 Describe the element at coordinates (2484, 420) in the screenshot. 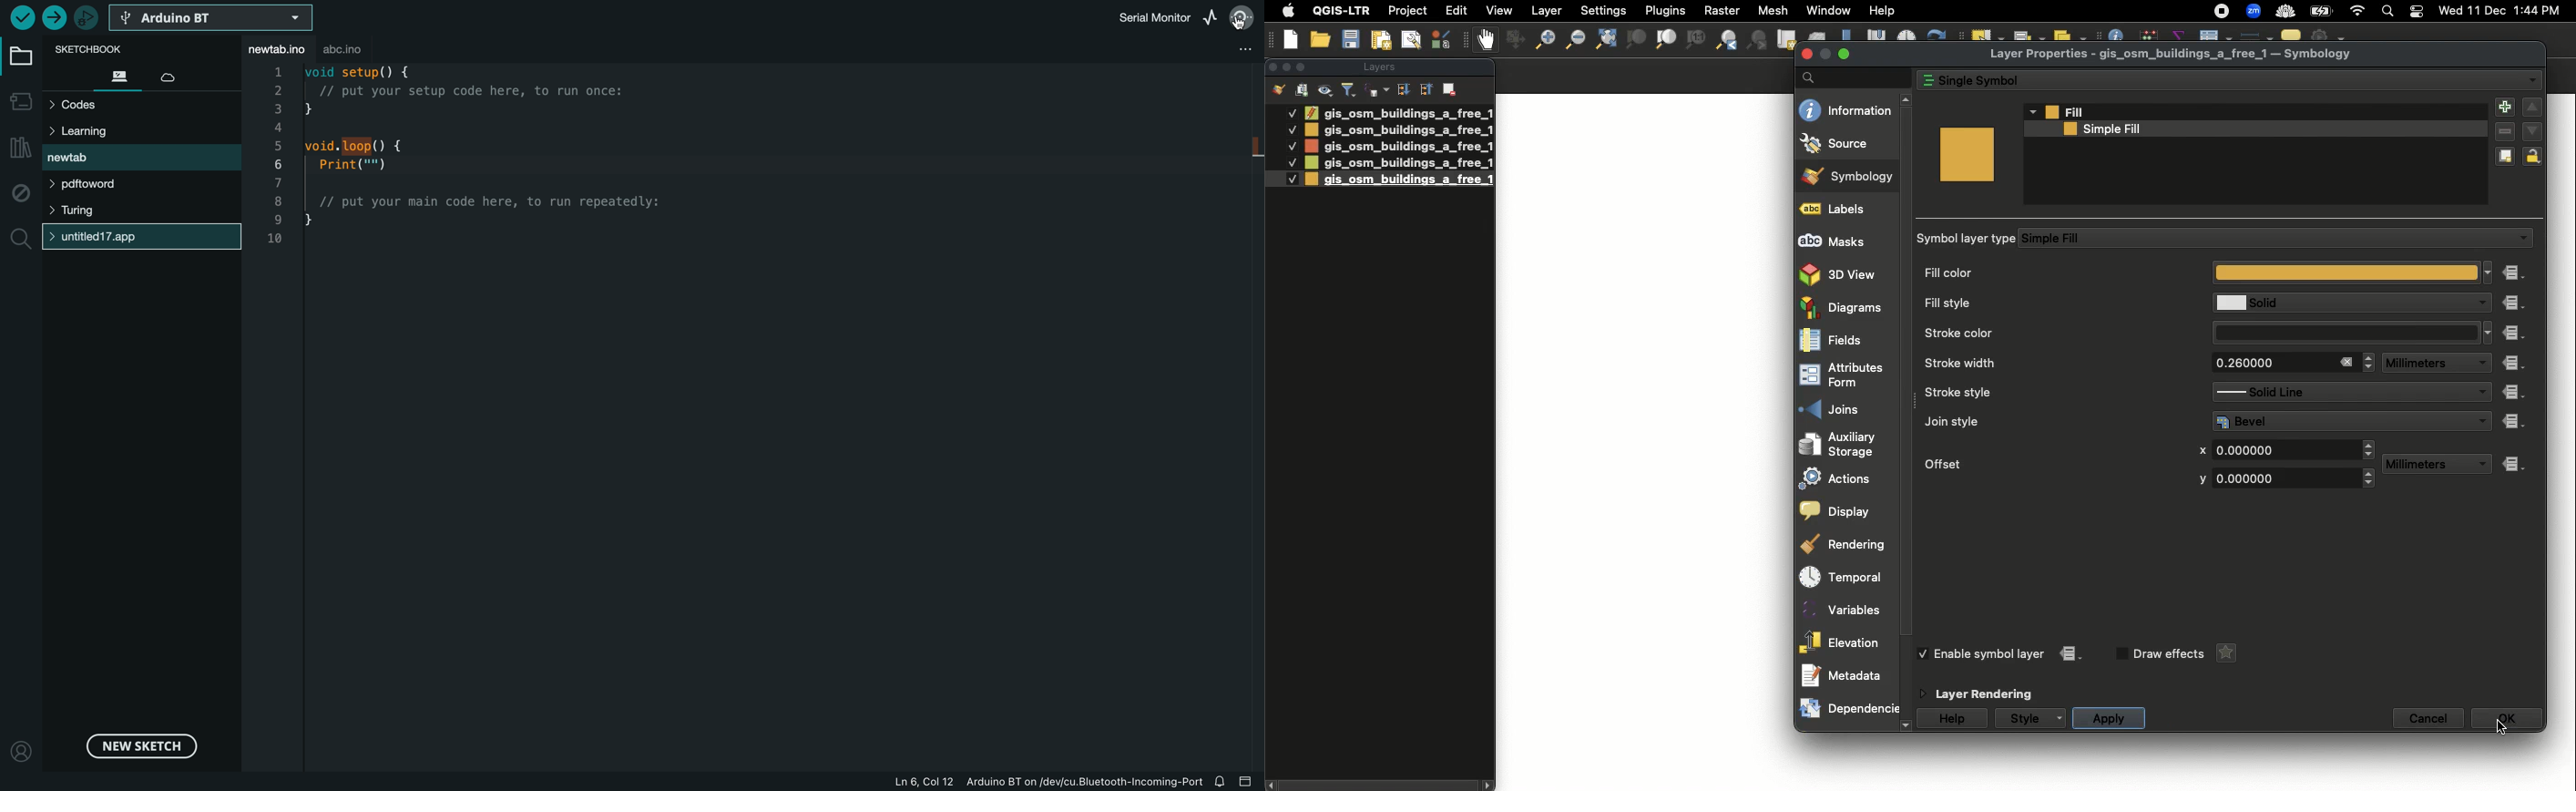

I see `Drop down` at that location.